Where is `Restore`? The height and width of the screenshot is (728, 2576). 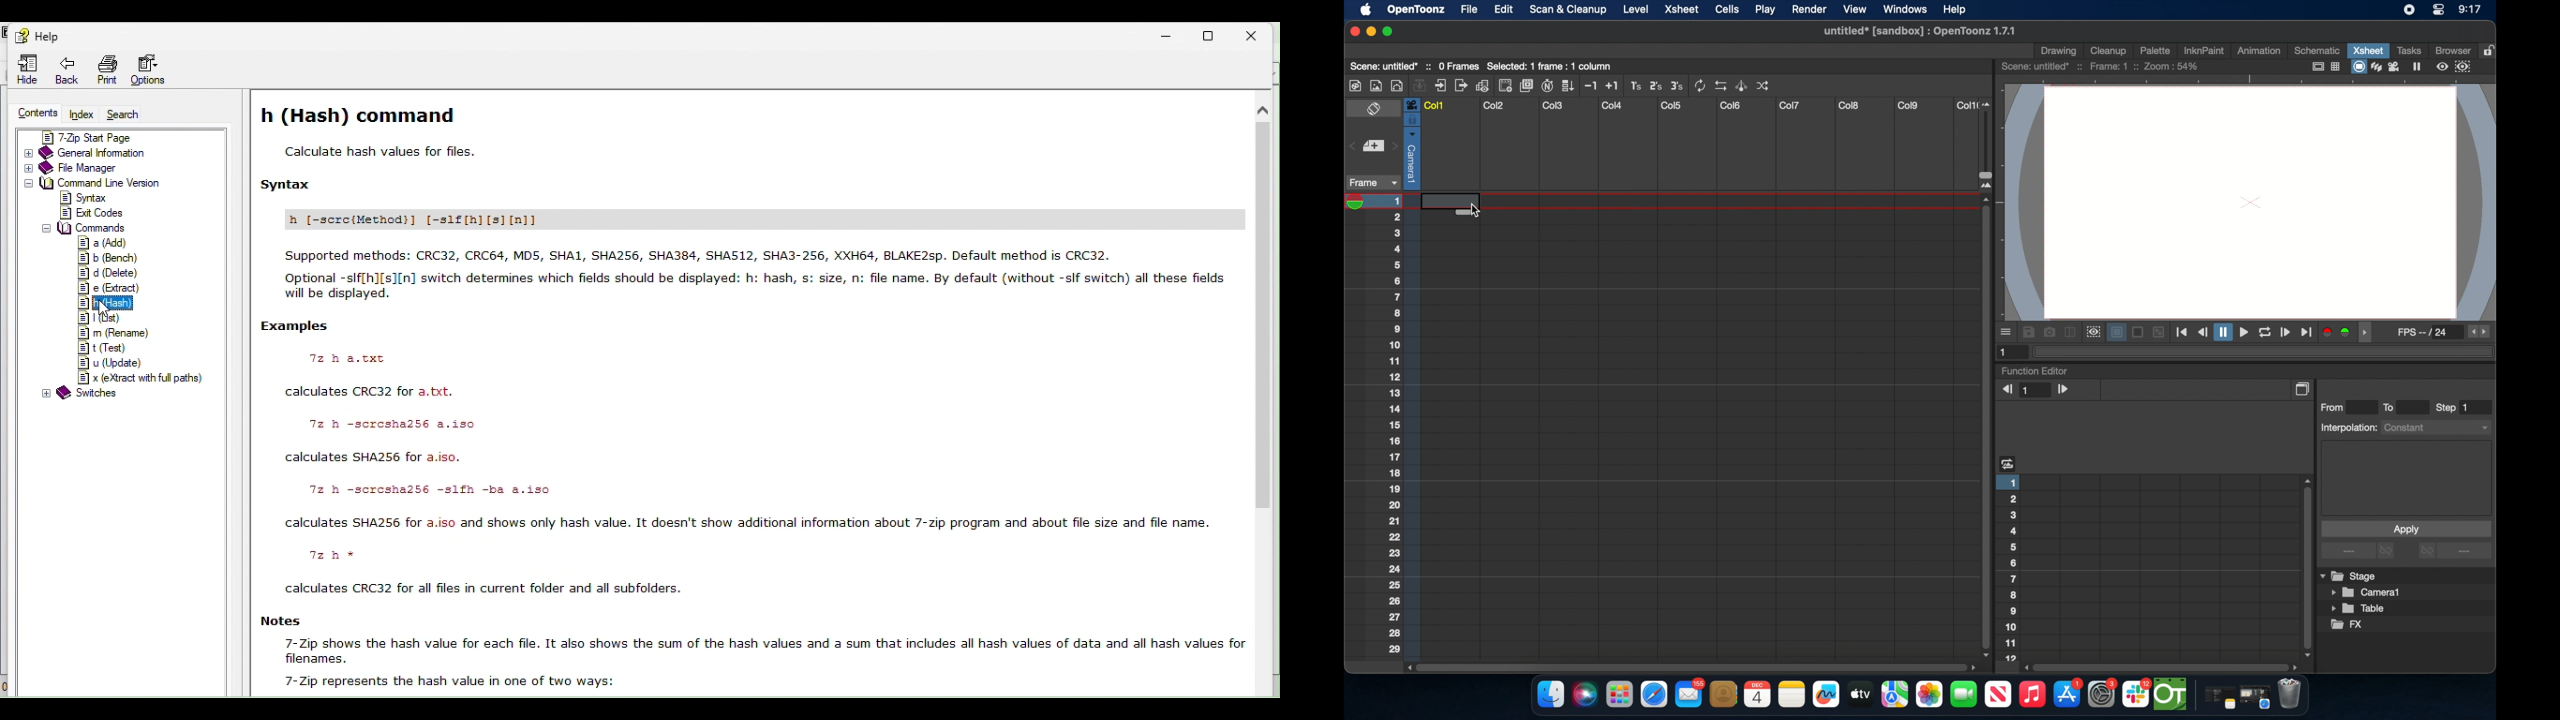 Restore is located at coordinates (1215, 35).